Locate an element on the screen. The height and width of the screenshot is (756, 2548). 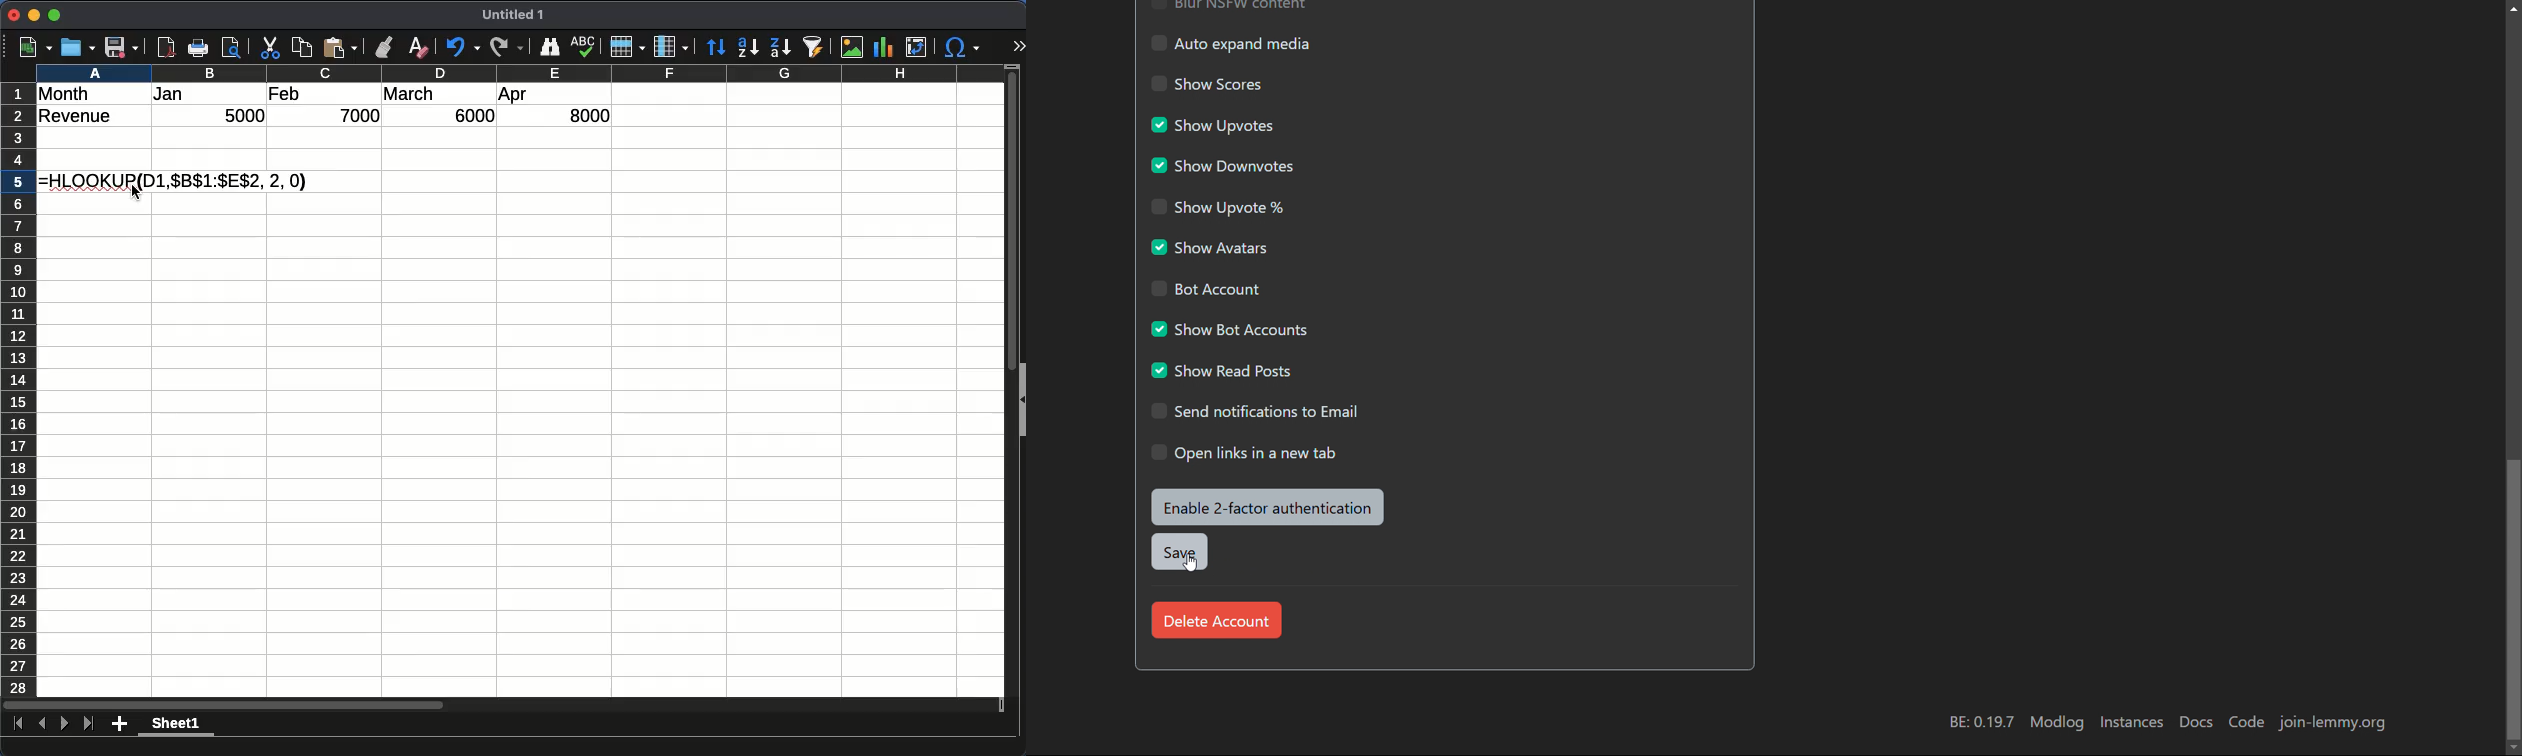
sketch is located at coordinates (583, 47).